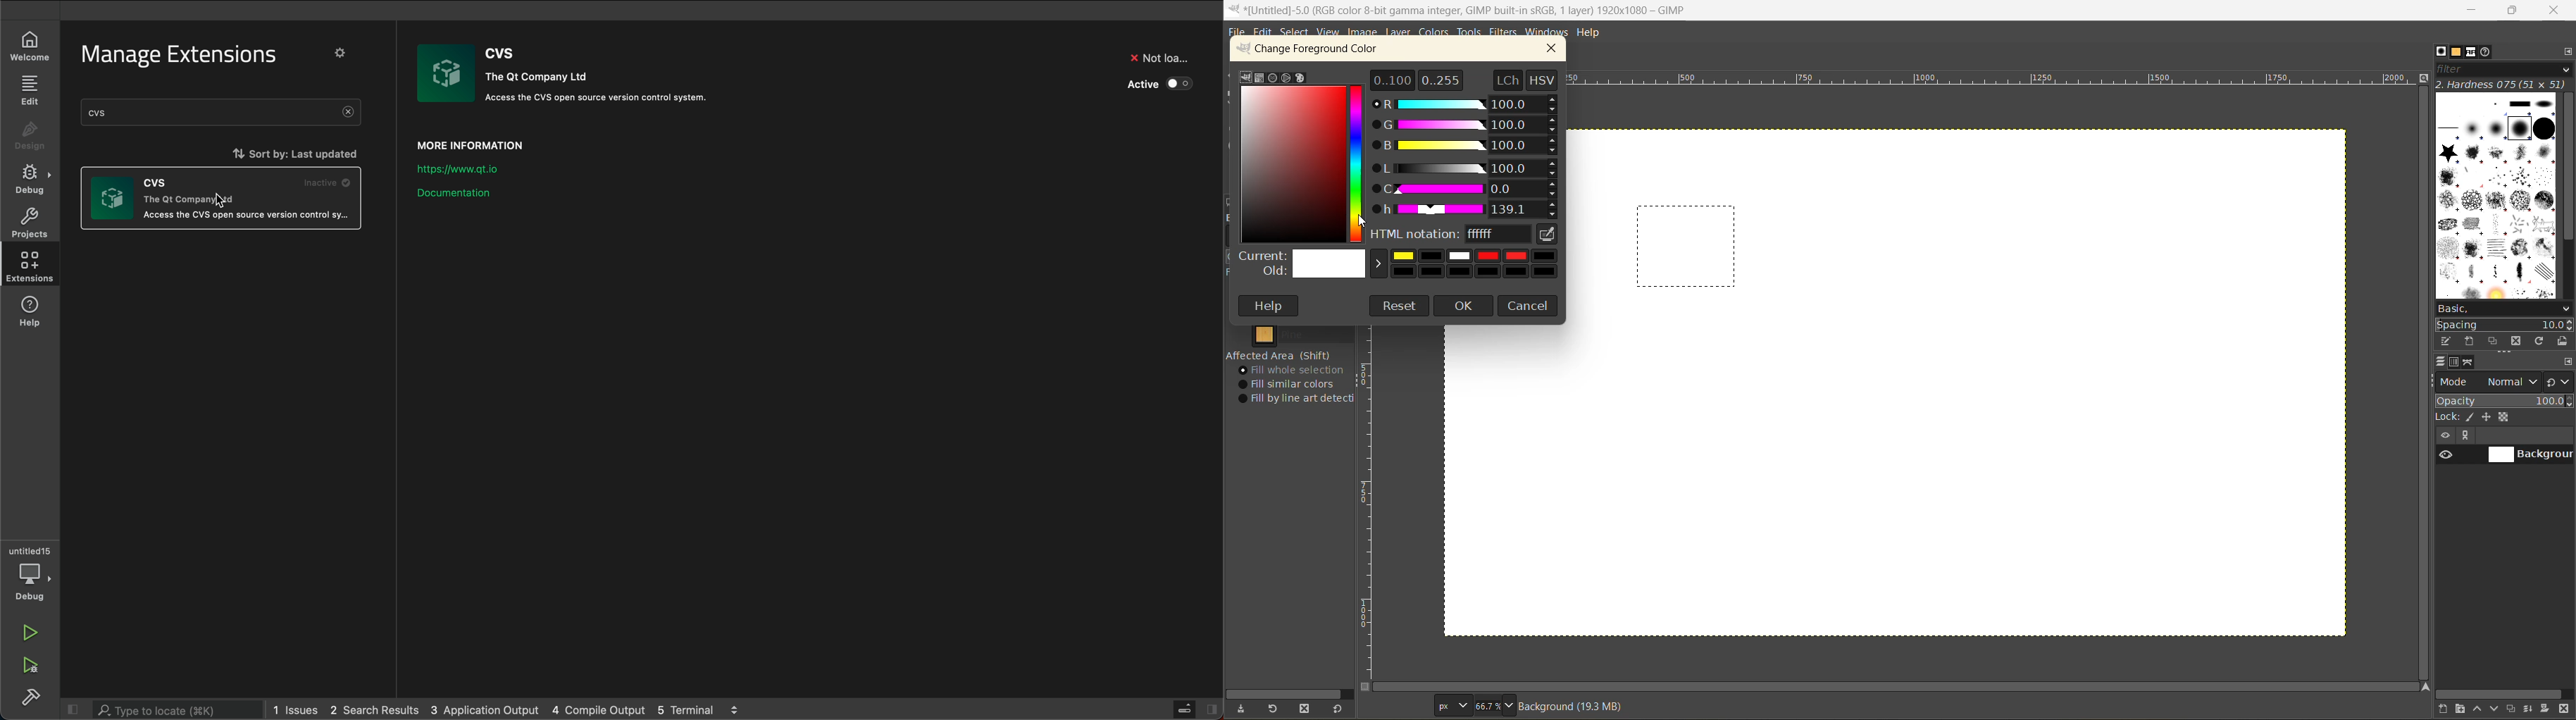 This screenshot has width=2576, height=728. What do you see at coordinates (2463, 709) in the screenshot?
I see `create a new layer group` at bounding box center [2463, 709].